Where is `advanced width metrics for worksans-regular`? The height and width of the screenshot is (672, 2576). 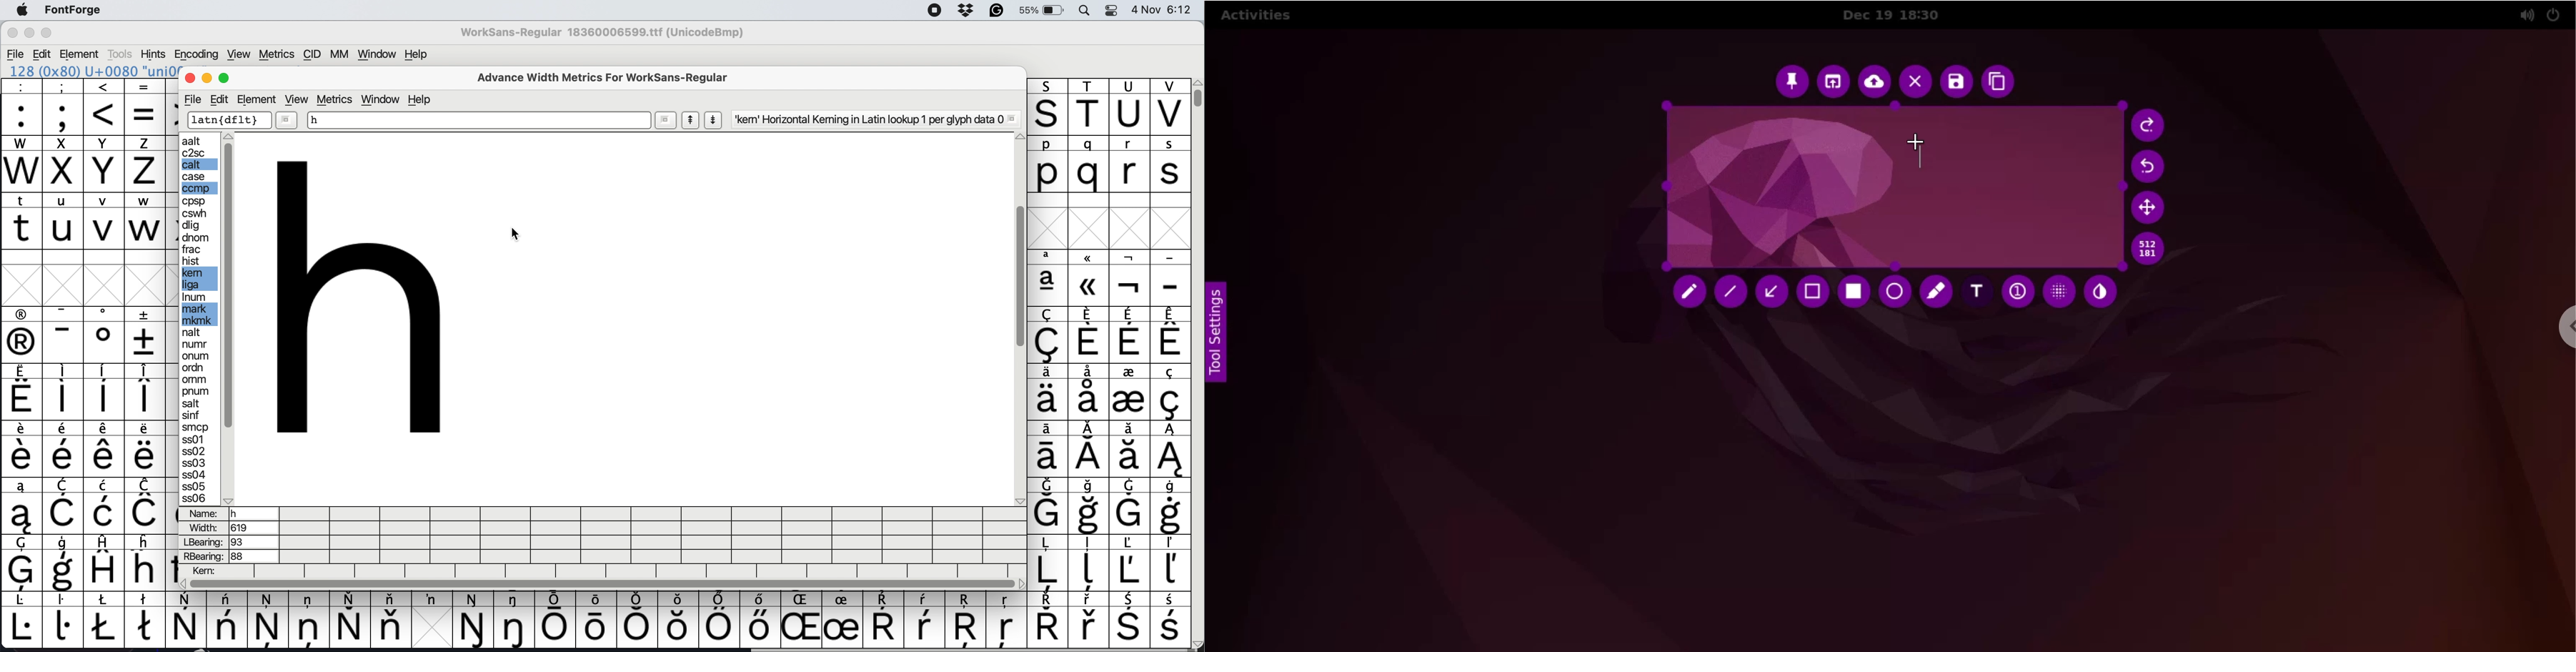
advanced width metrics for worksans-regular is located at coordinates (620, 79).